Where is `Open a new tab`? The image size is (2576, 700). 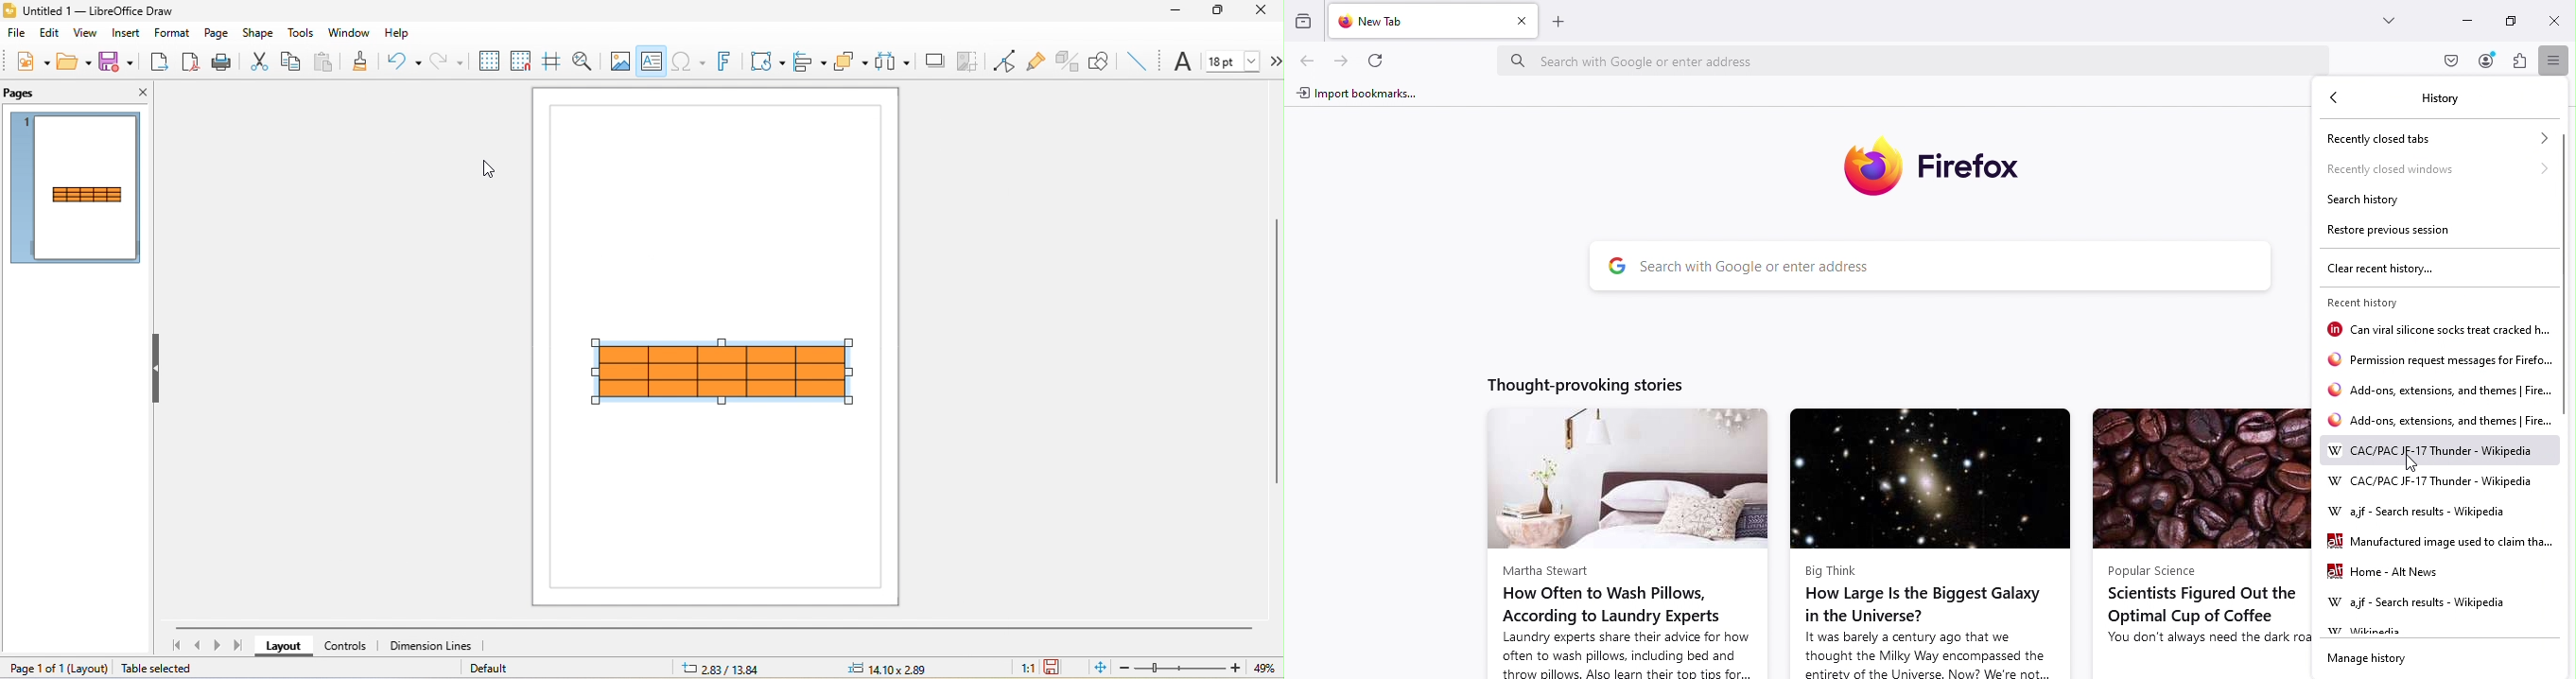 Open a new tab is located at coordinates (1563, 22).